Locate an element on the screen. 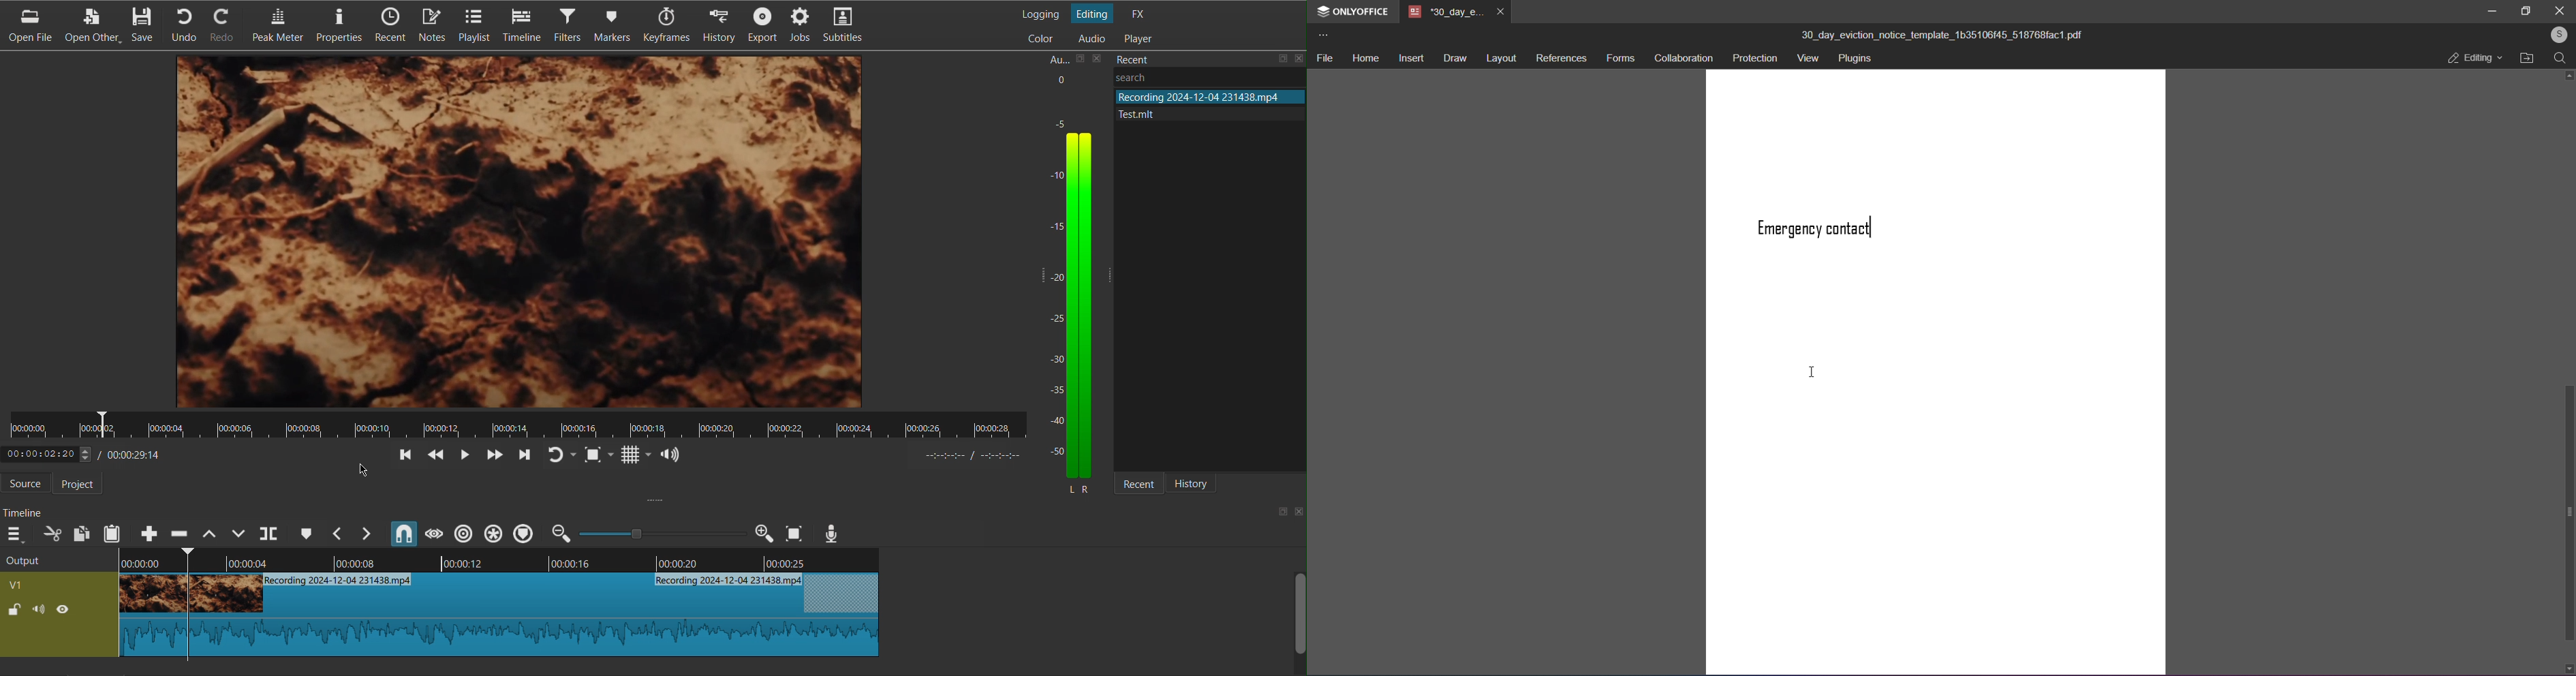 This screenshot has height=700, width=2576. History is located at coordinates (1199, 484).